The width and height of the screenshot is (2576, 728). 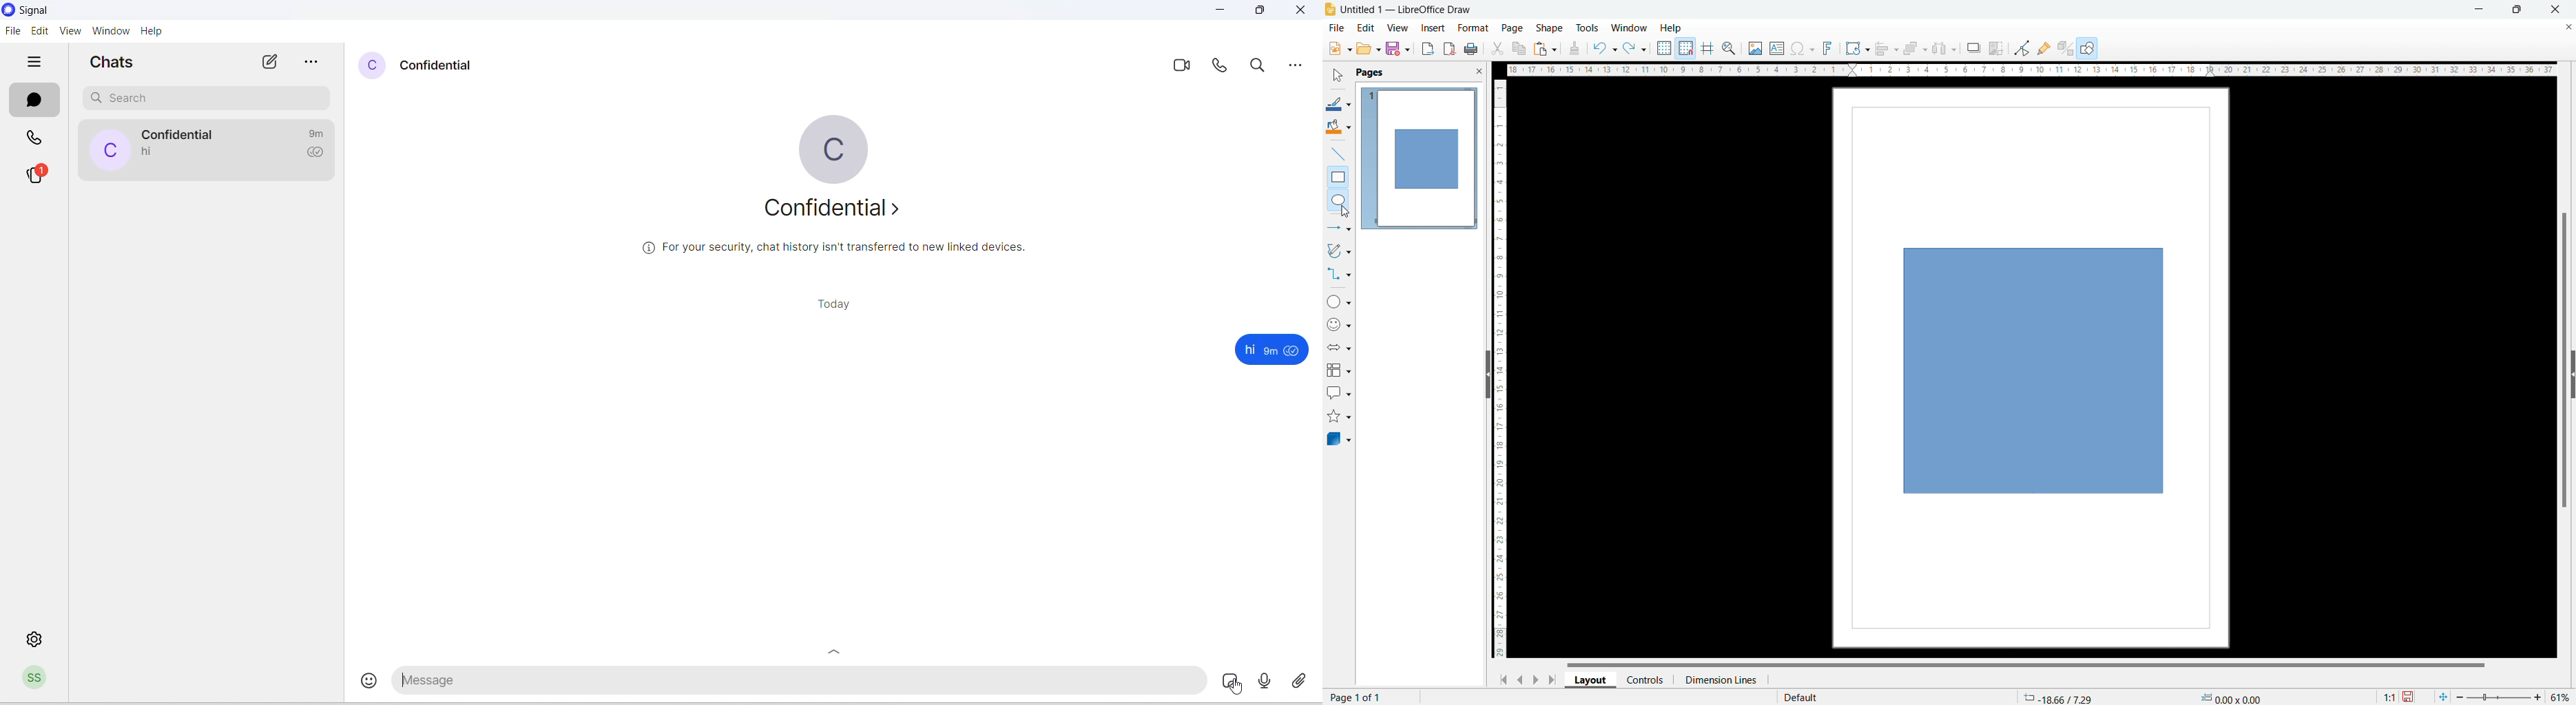 What do you see at coordinates (1663, 48) in the screenshot?
I see `display grid` at bounding box center [1663, 48].